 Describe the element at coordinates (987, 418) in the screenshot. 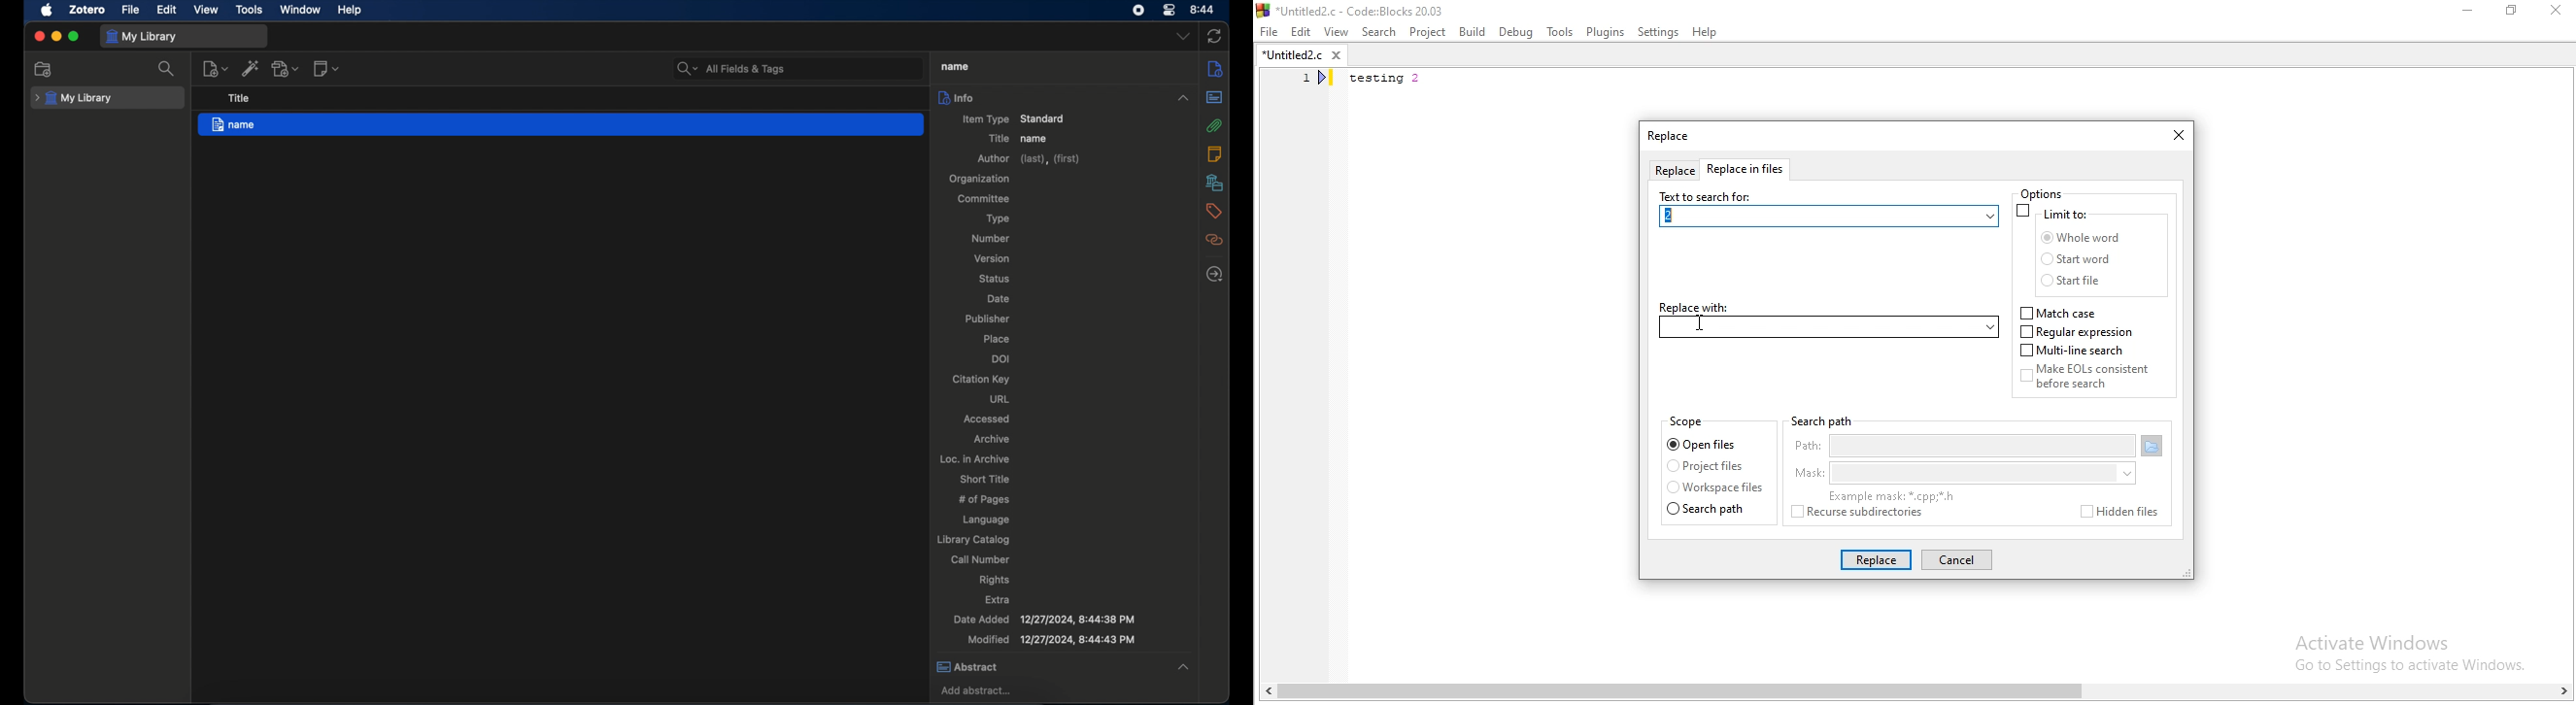

I see `accessed` at that location.